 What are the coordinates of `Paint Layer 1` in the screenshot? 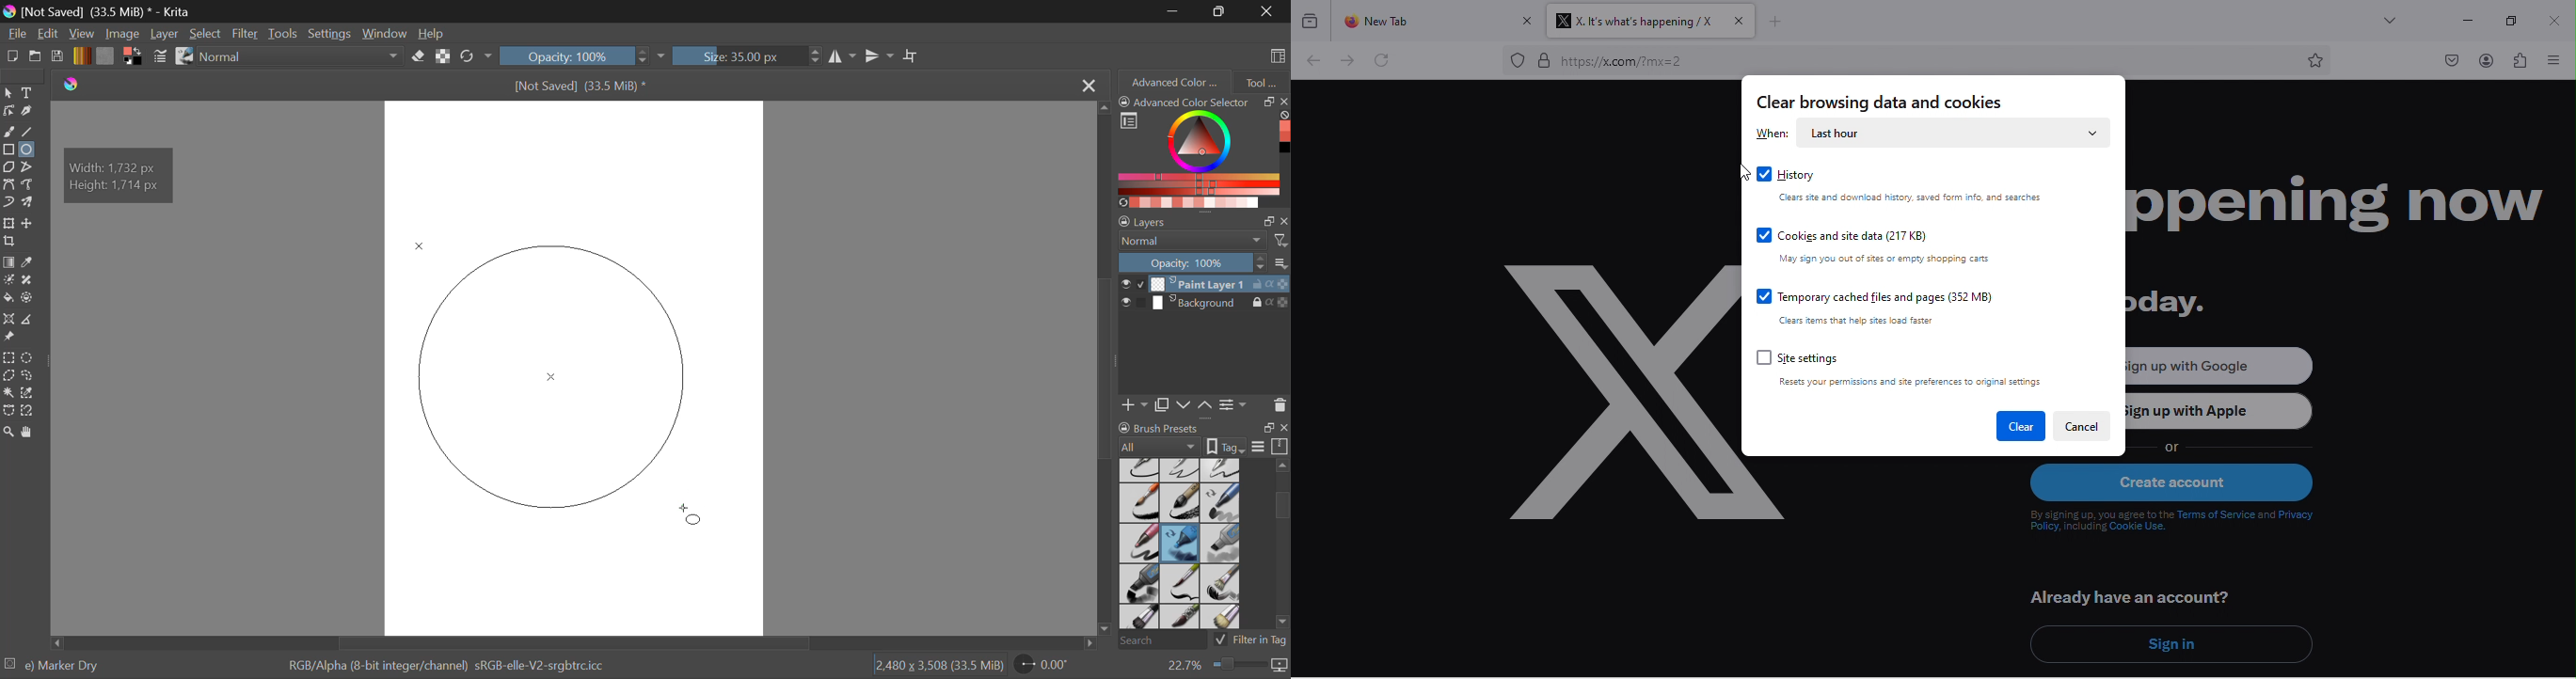 It's located at (1205, 283).